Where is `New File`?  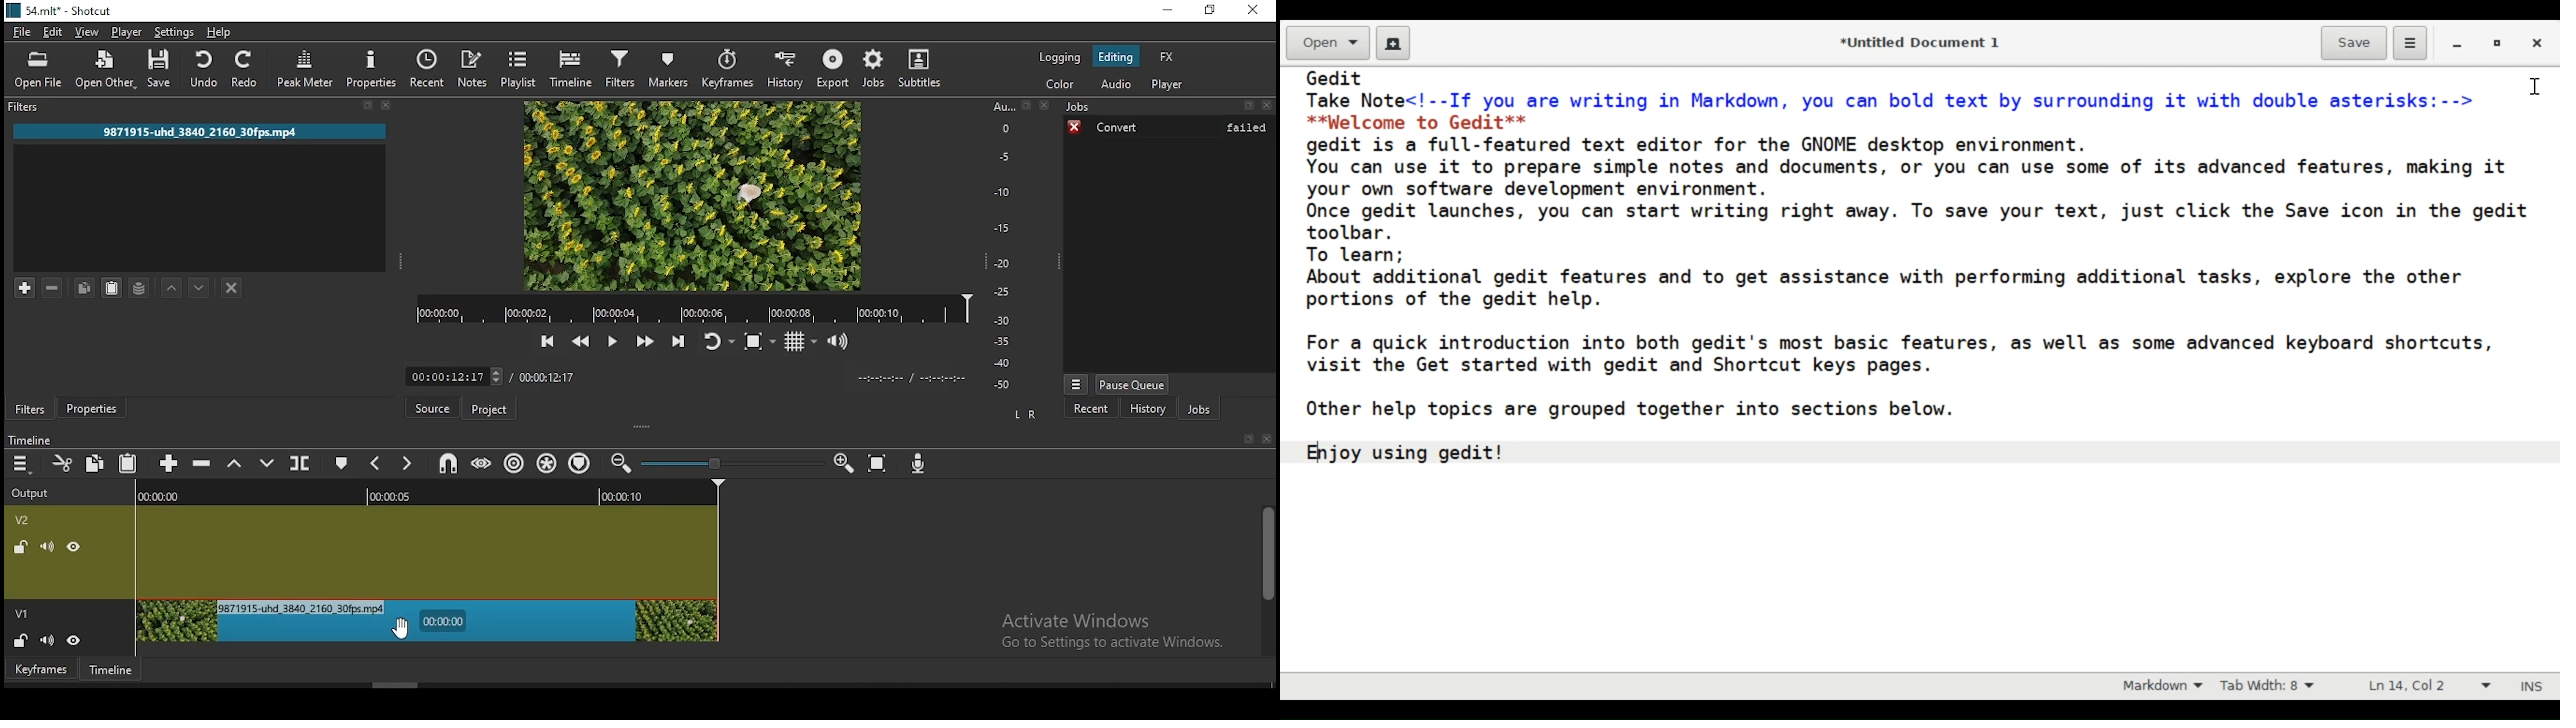 New File is located at coordinates (1393, 42).